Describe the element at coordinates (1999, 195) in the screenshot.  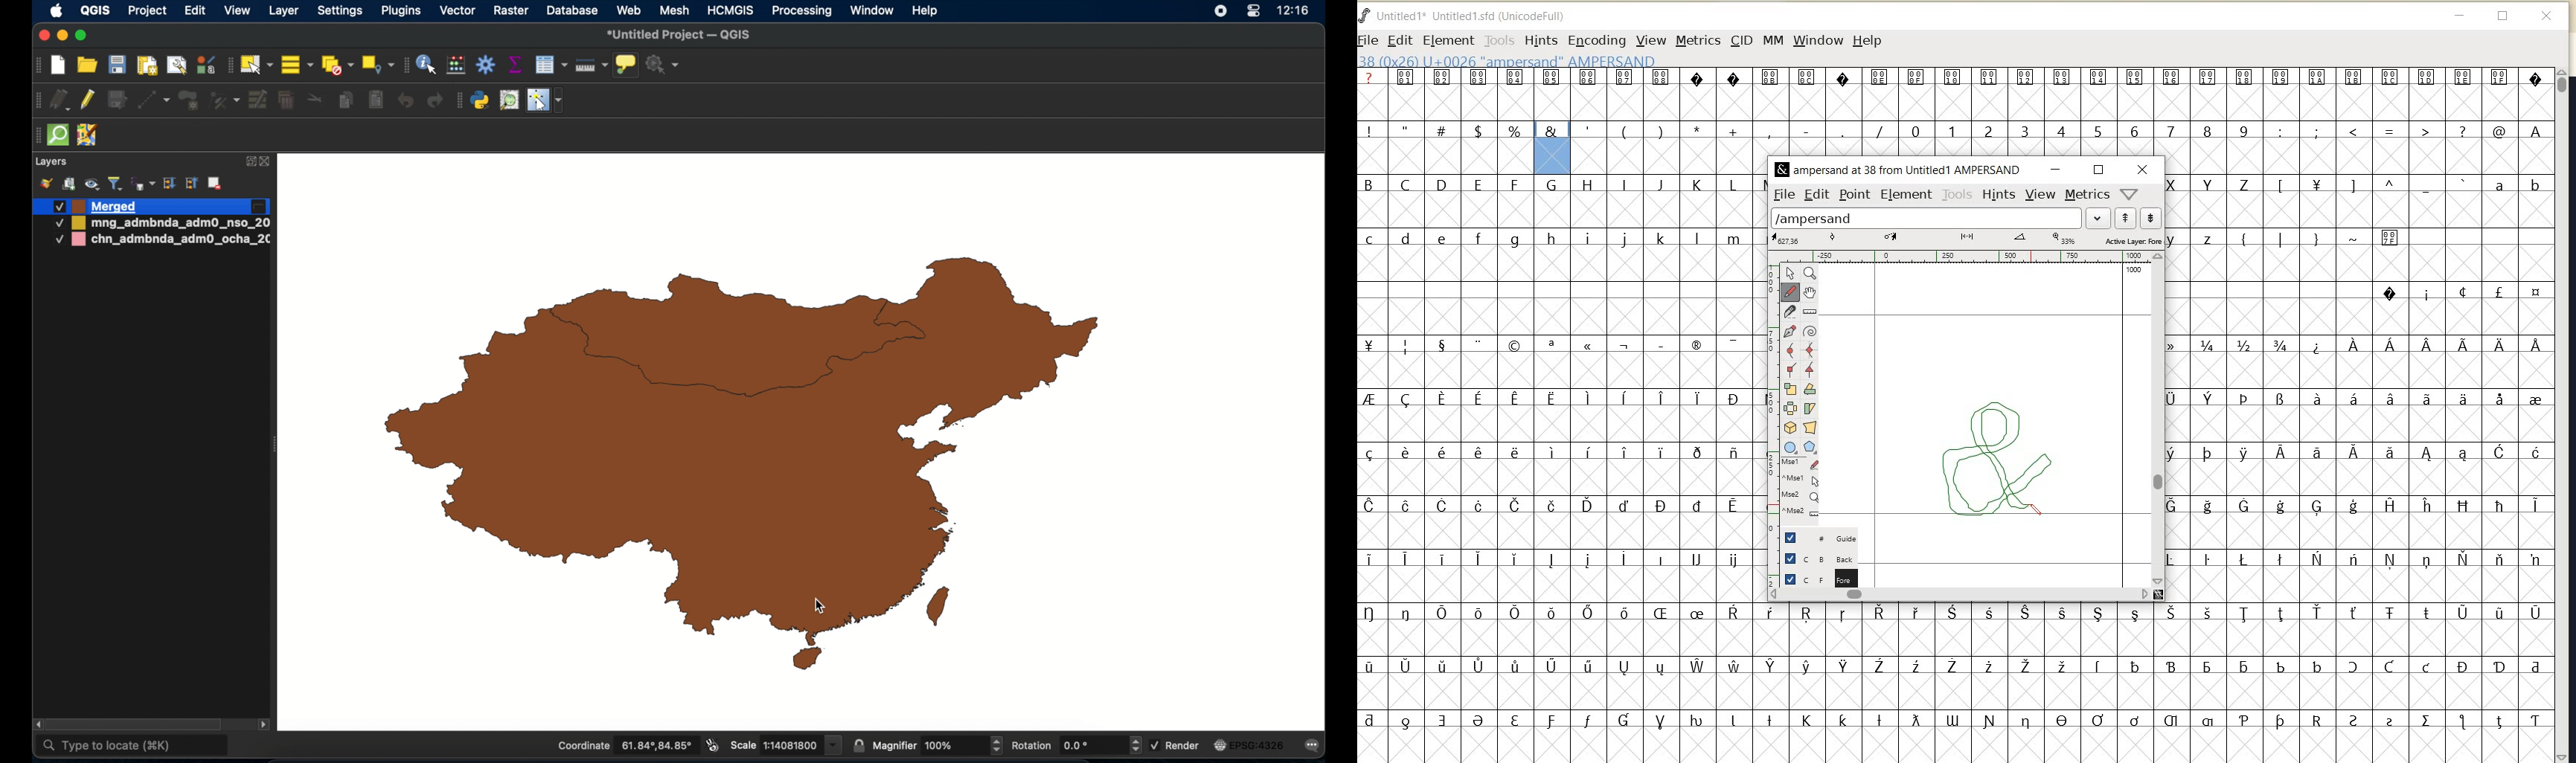
I see `HINTS` at that location.